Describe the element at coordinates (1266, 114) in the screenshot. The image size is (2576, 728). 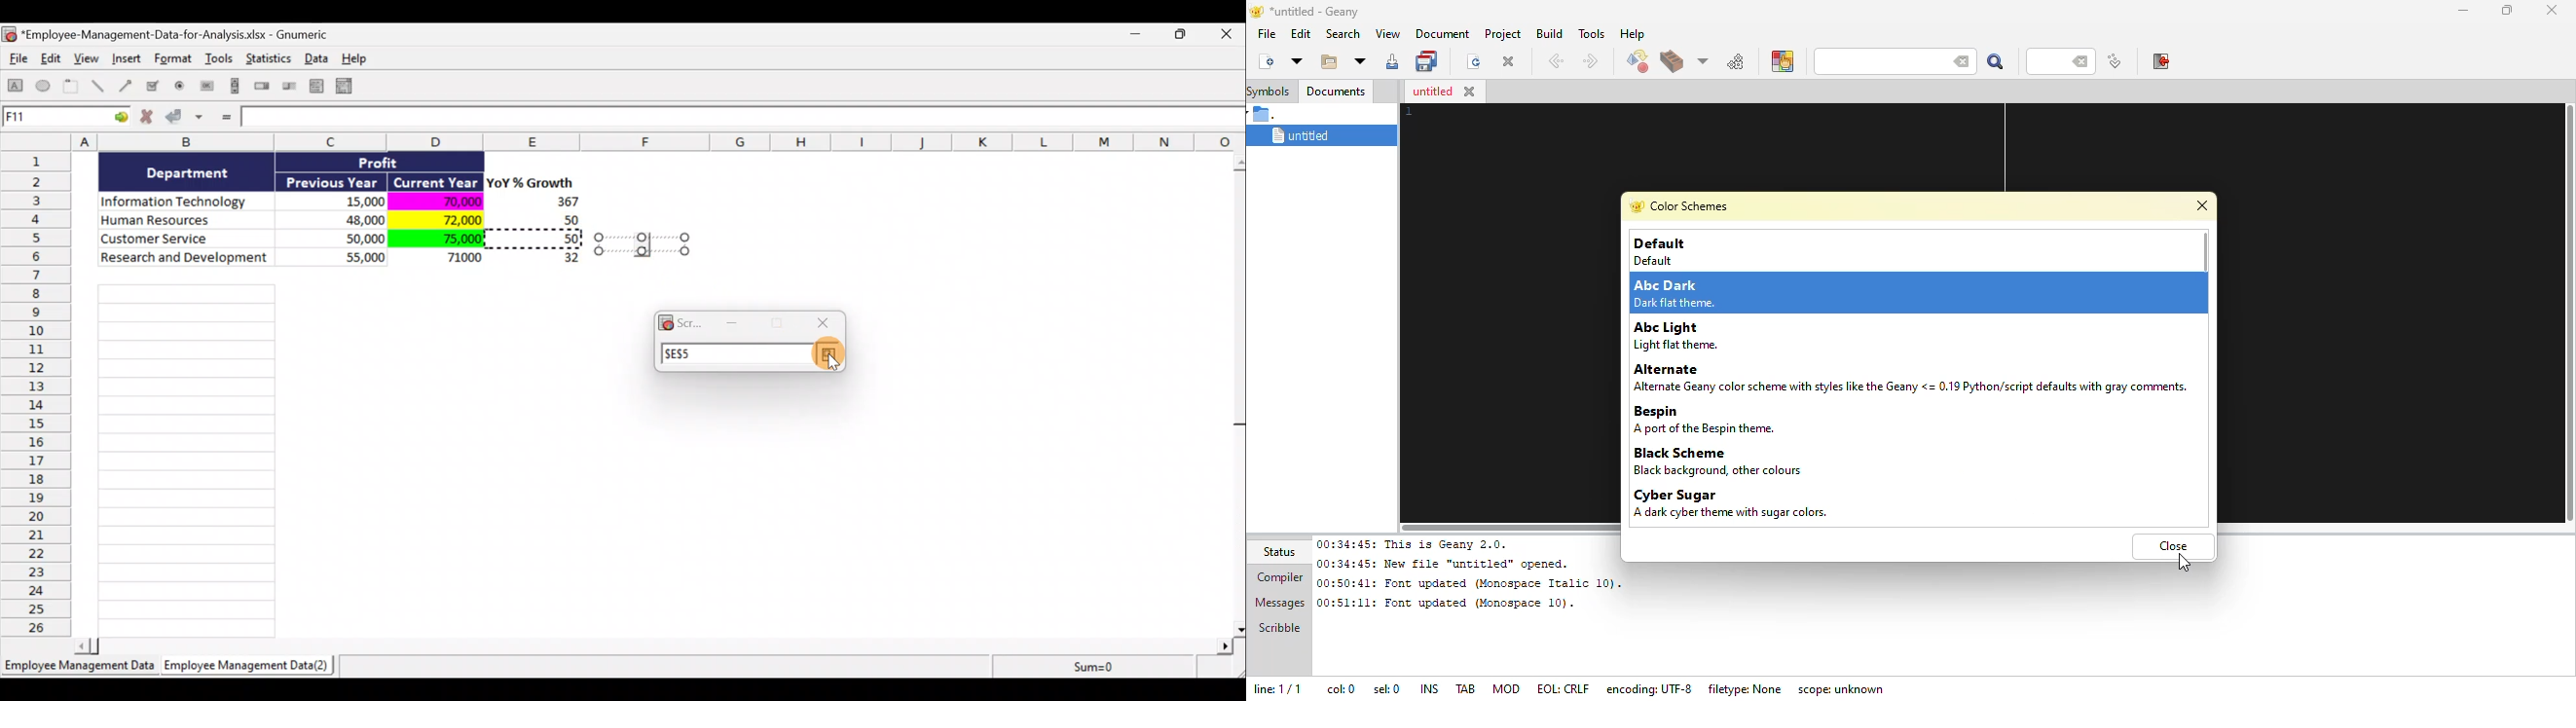
I see `.` at that location.